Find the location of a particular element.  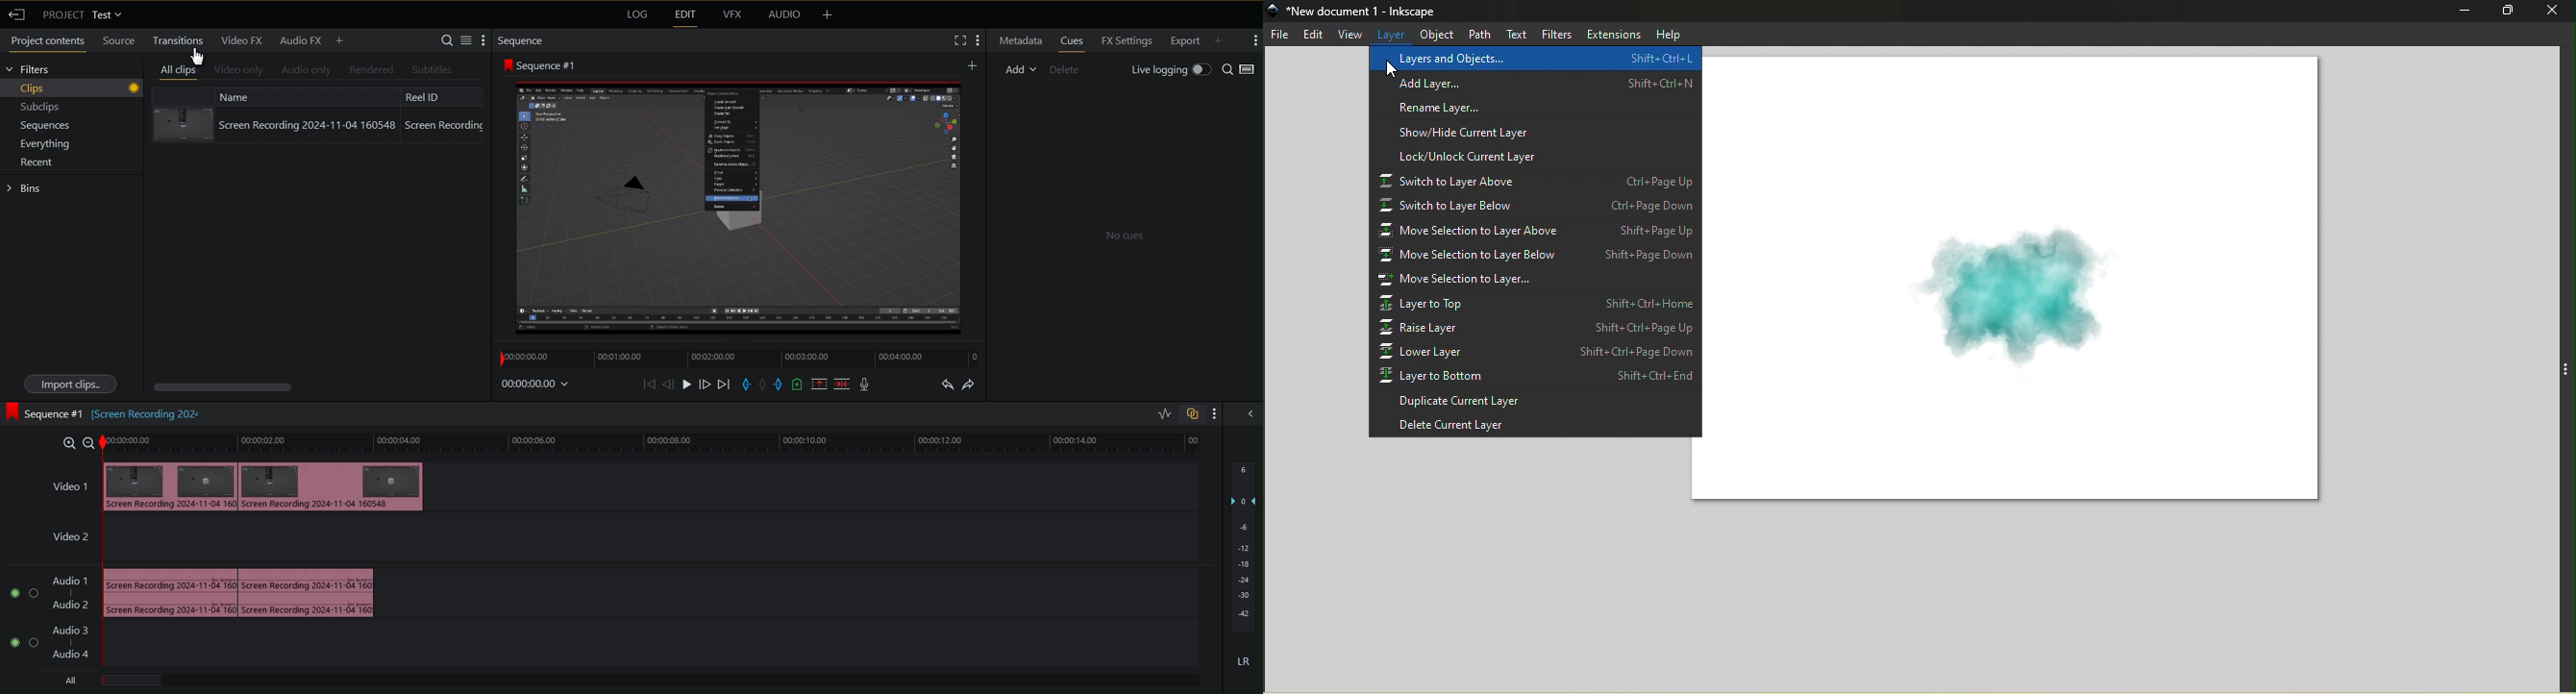

Object is located at coordinates (1436, 35).